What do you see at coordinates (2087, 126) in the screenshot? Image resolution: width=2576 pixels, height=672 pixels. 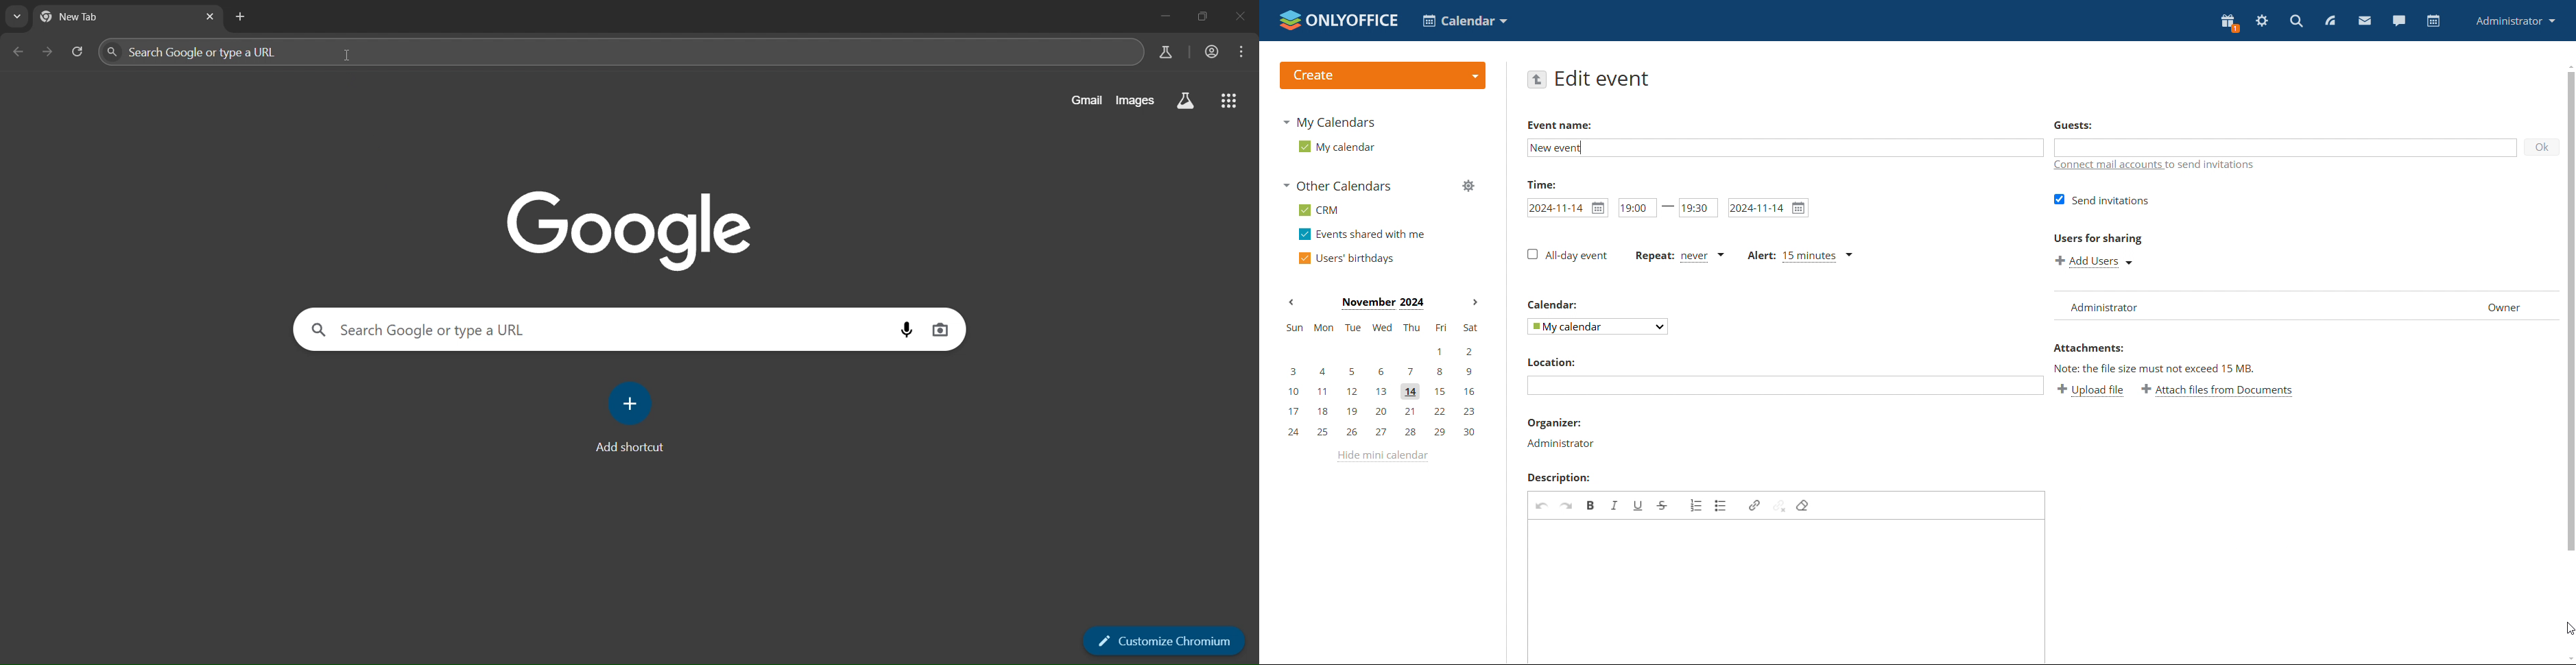 I see `guests` at bounding box center [2087, 126].